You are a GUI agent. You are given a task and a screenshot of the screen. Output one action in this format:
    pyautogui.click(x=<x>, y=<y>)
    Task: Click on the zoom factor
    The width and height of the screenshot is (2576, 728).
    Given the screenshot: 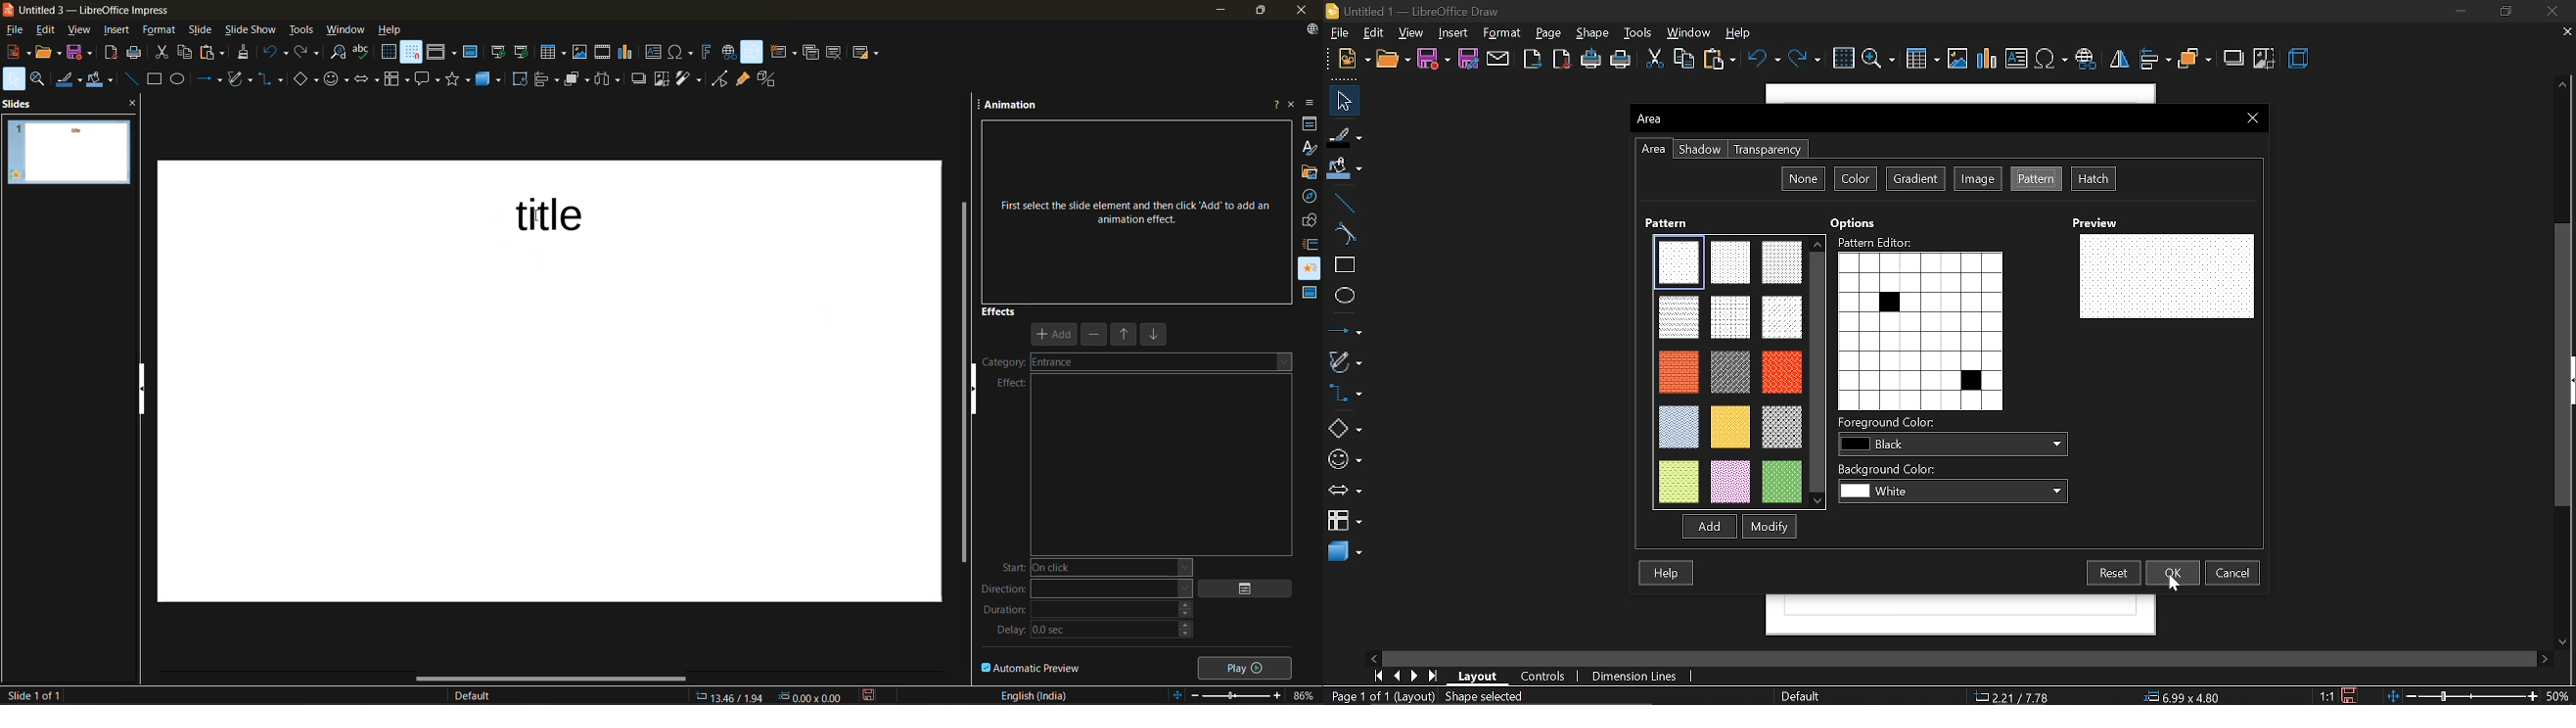 What is the action you would take?
    pyautogui.click(x=1306, y=695)
    